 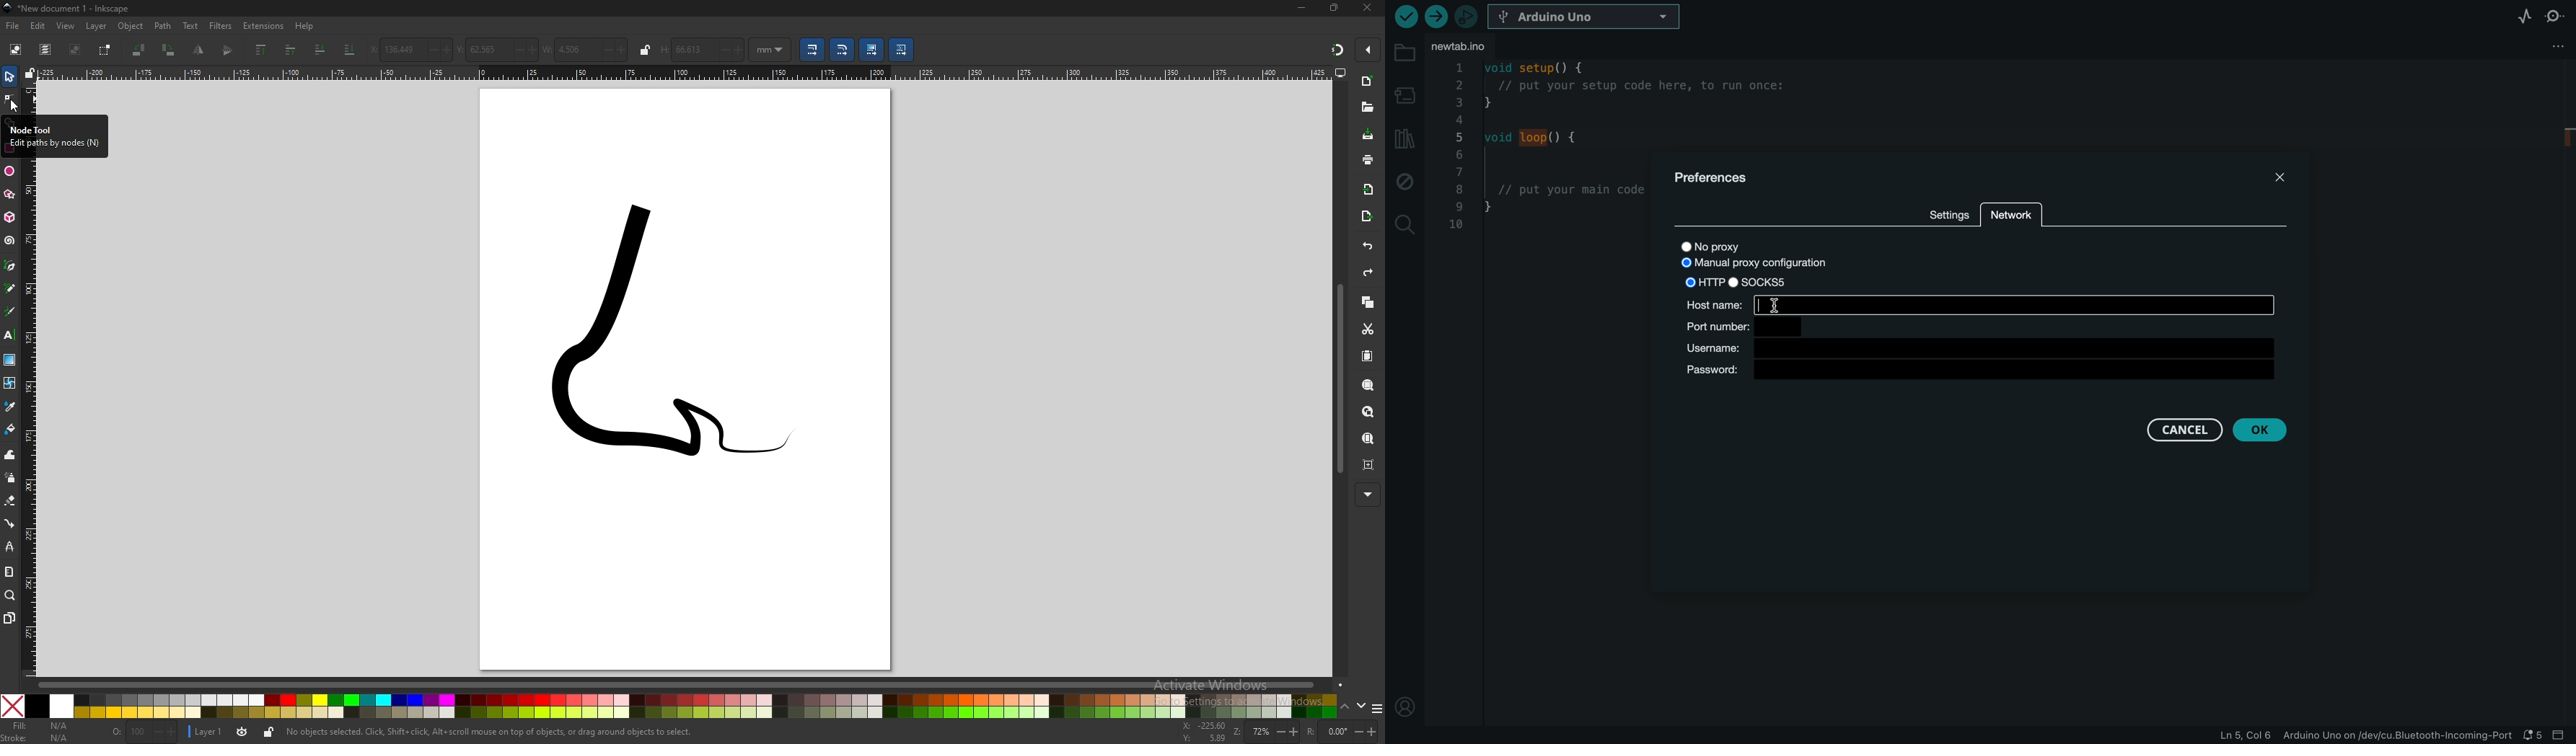 What do you see at coordinates (9, 8) in the screenshot?
I see `logo` at bounding box center [9, 8].